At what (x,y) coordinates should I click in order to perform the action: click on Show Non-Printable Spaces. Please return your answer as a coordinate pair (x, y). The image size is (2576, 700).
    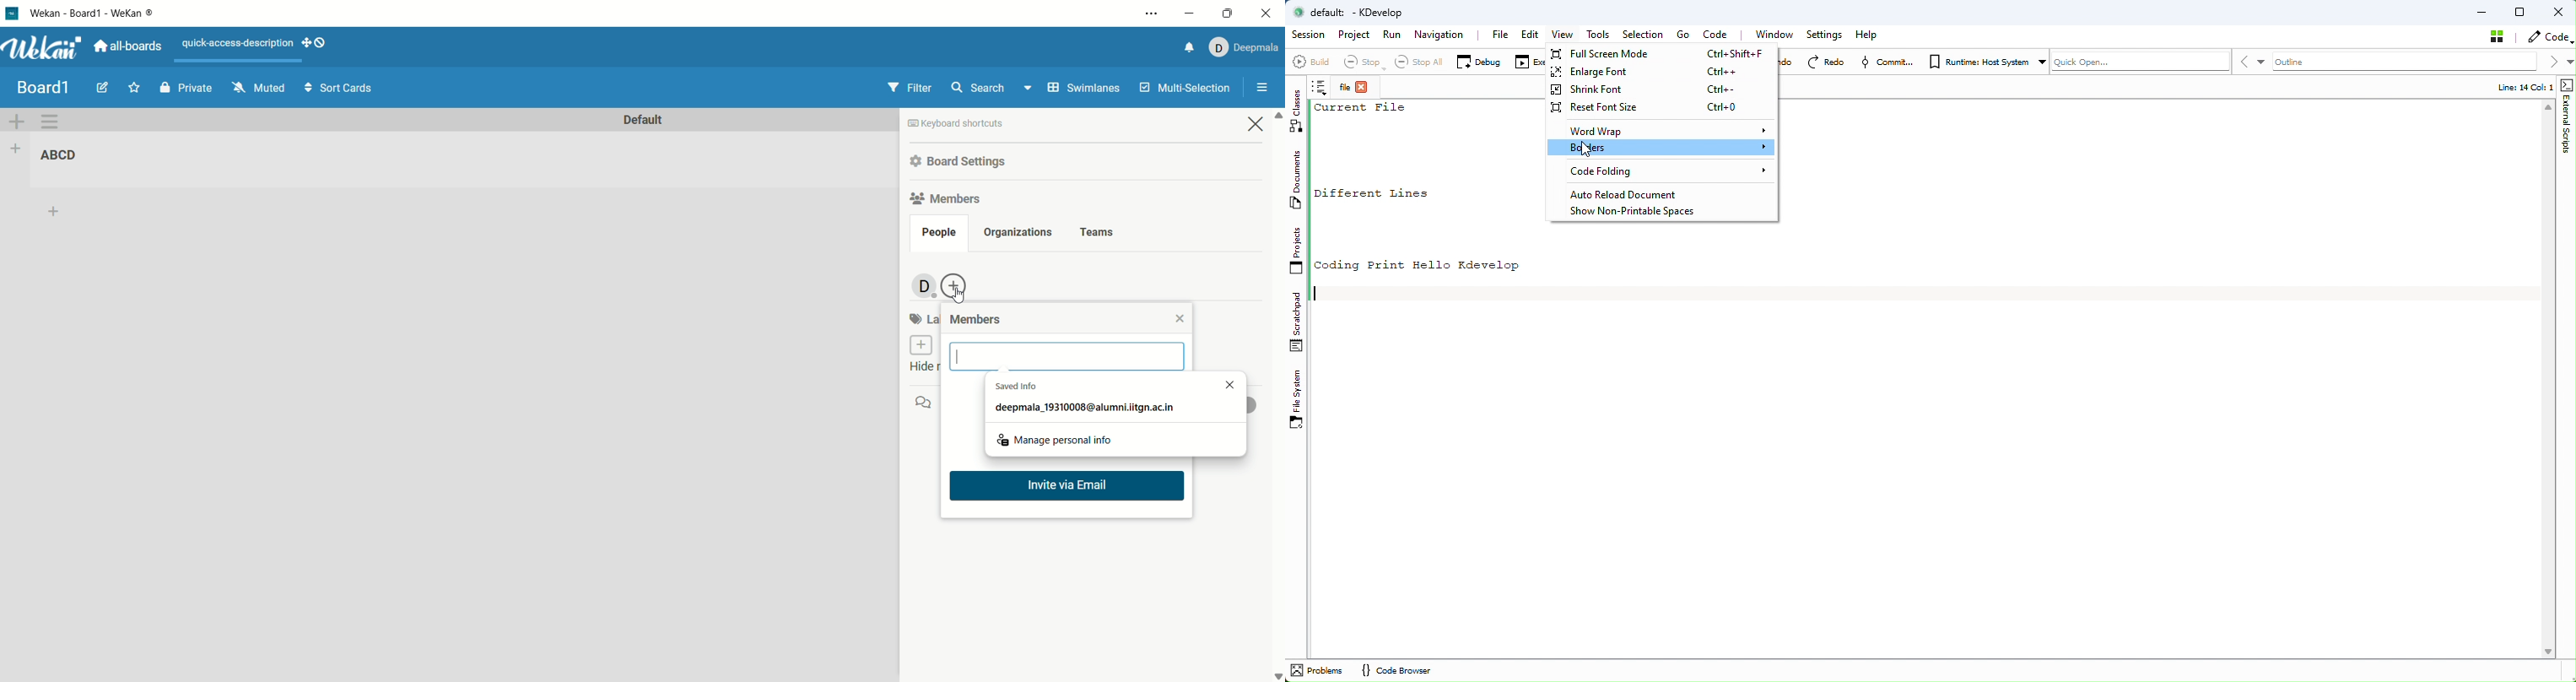
    Looking at the image, I should click on (1638, 212).